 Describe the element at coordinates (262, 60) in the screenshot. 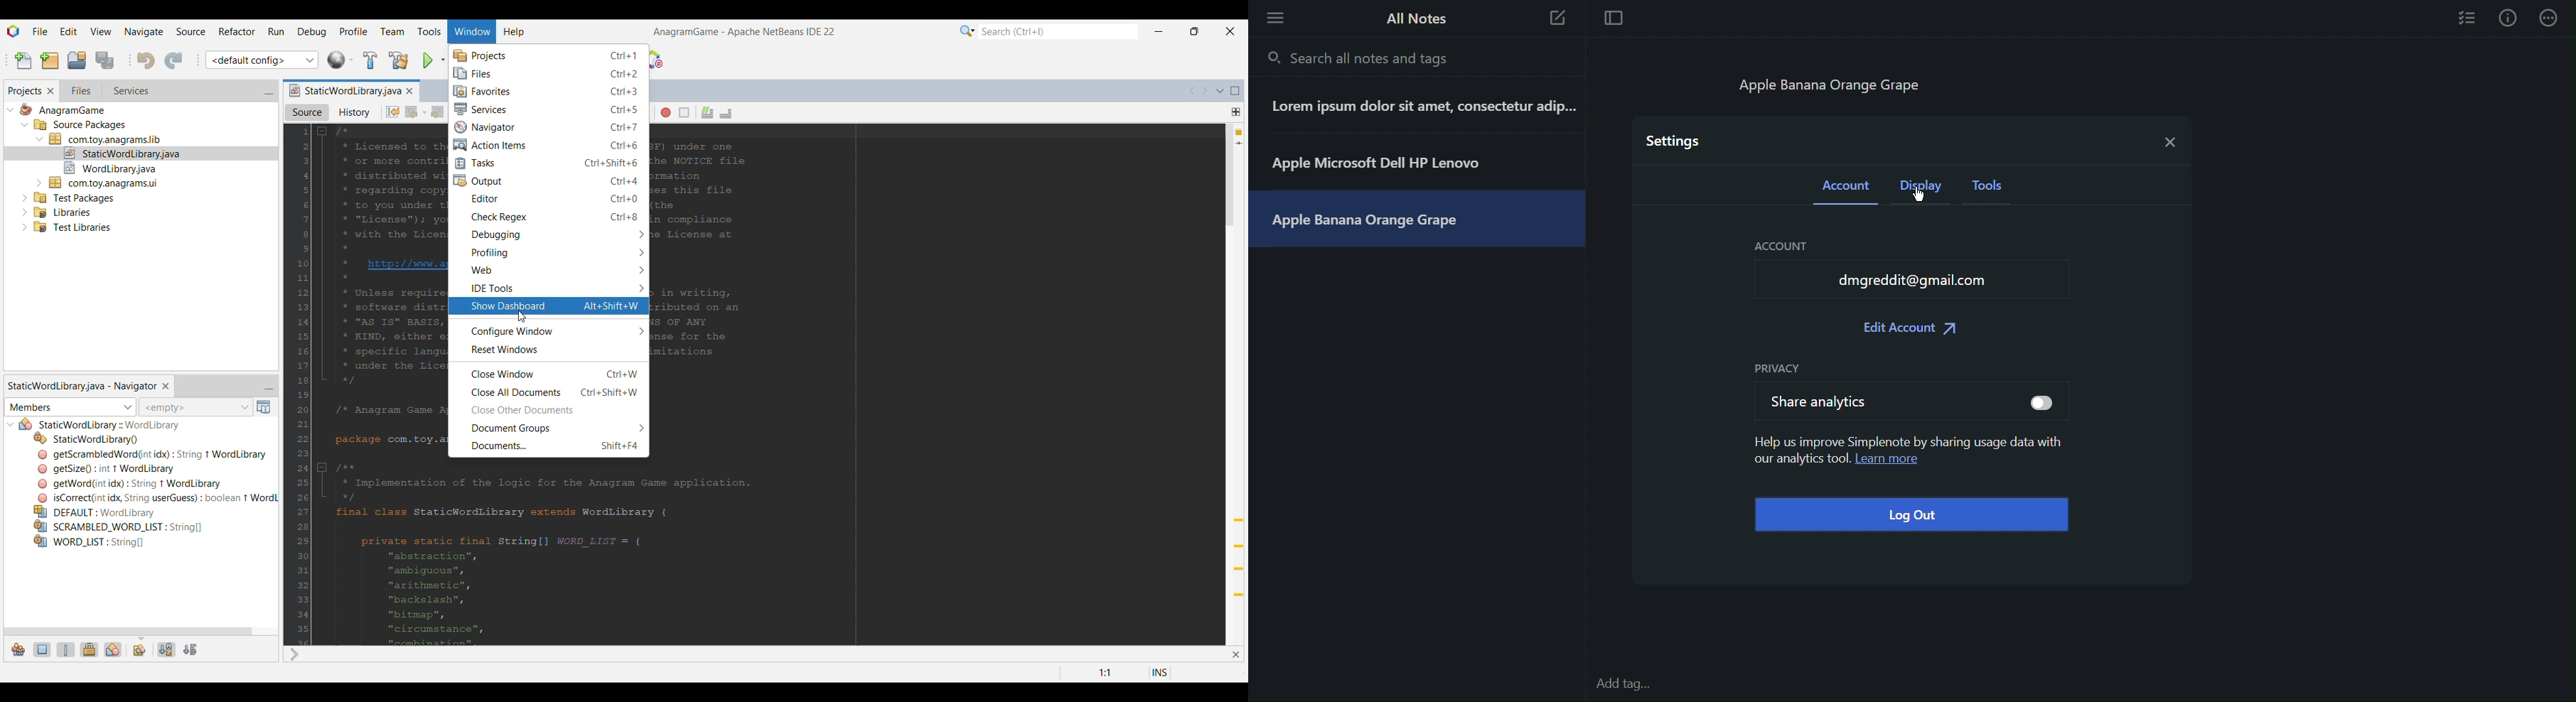

I see `Select project configuration or Customize` at that location.